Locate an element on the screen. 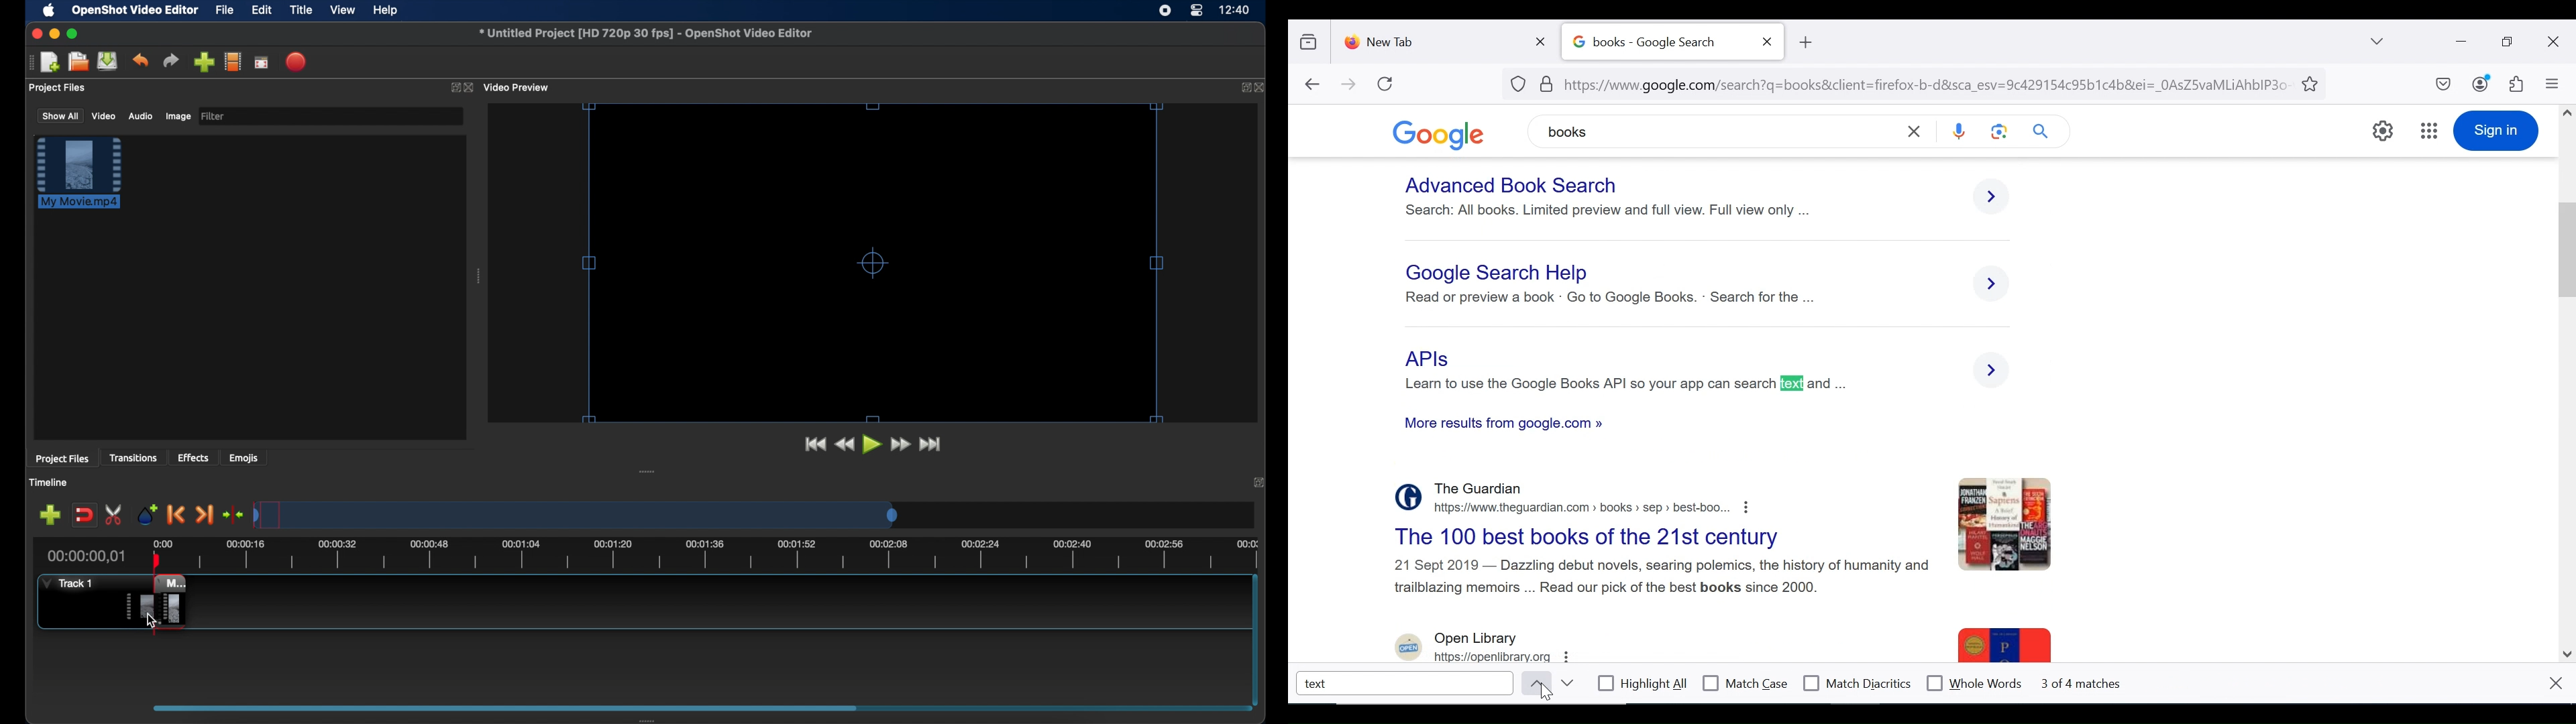  highlight all is located at coordinates (1644, 685).